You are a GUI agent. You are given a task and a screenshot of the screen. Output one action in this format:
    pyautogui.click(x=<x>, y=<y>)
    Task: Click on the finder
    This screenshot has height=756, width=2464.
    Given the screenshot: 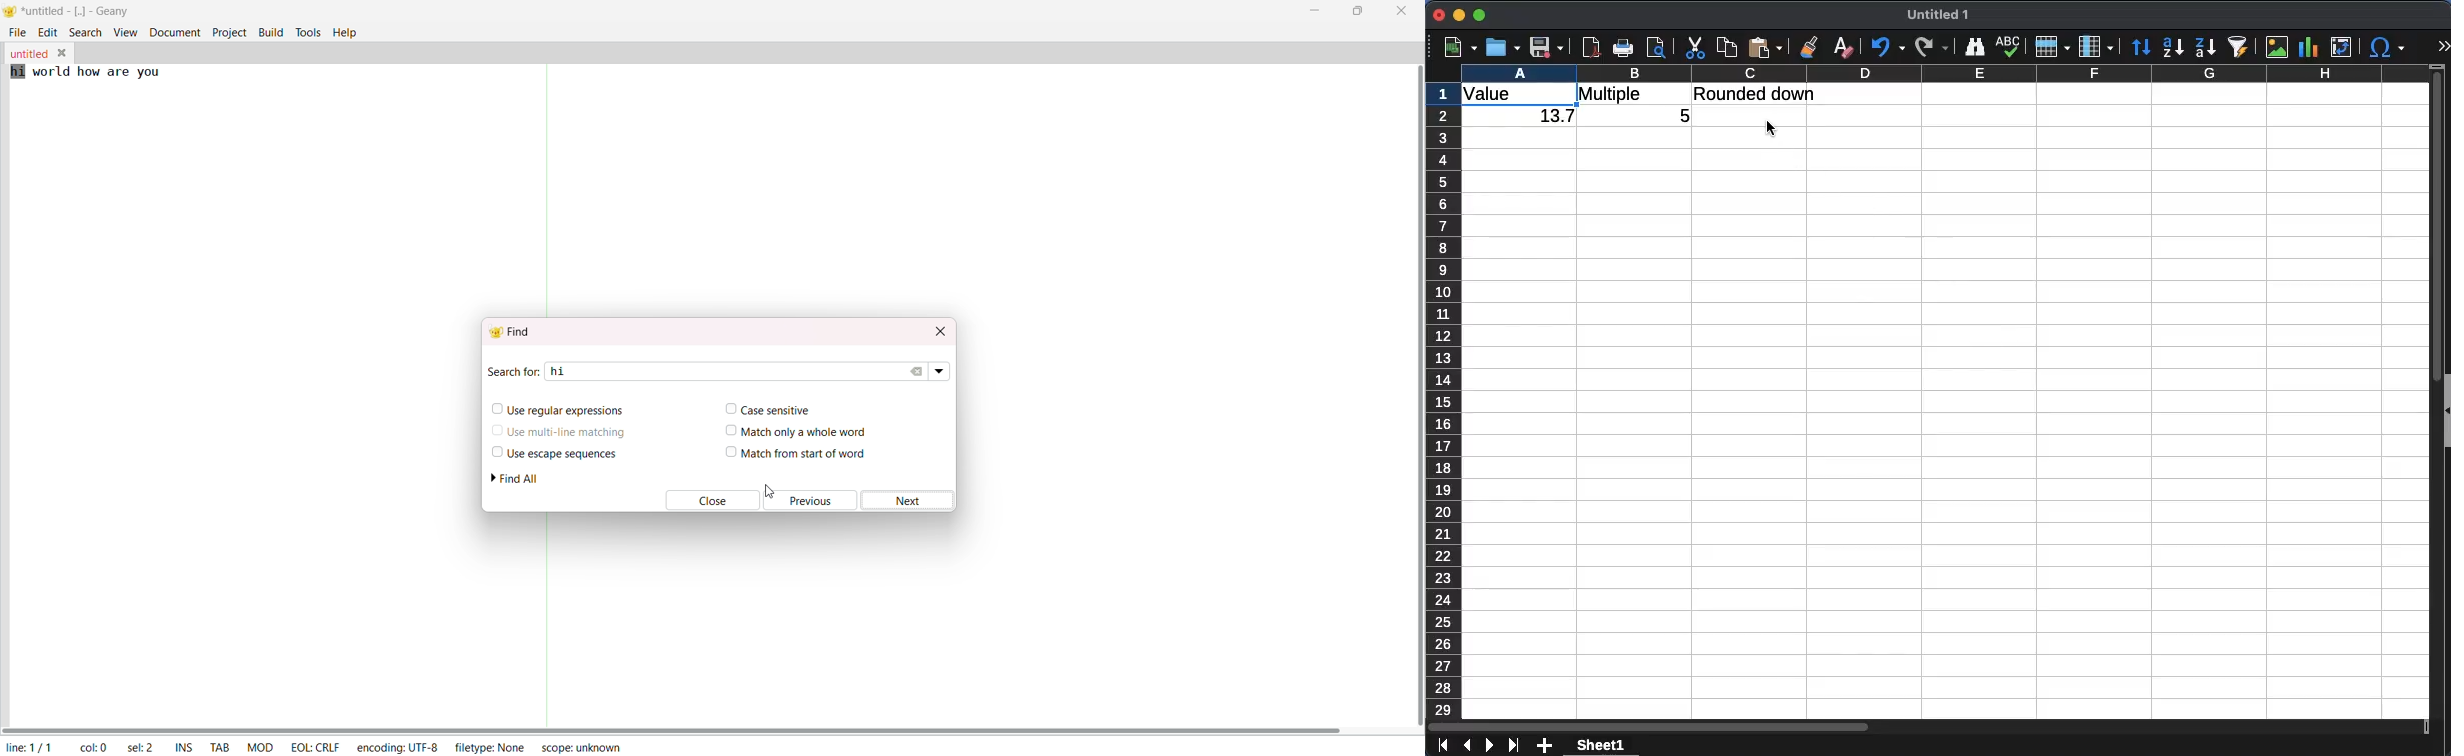 What is the action you would take?
    pyautogui.click(x=1975, y=48)
    